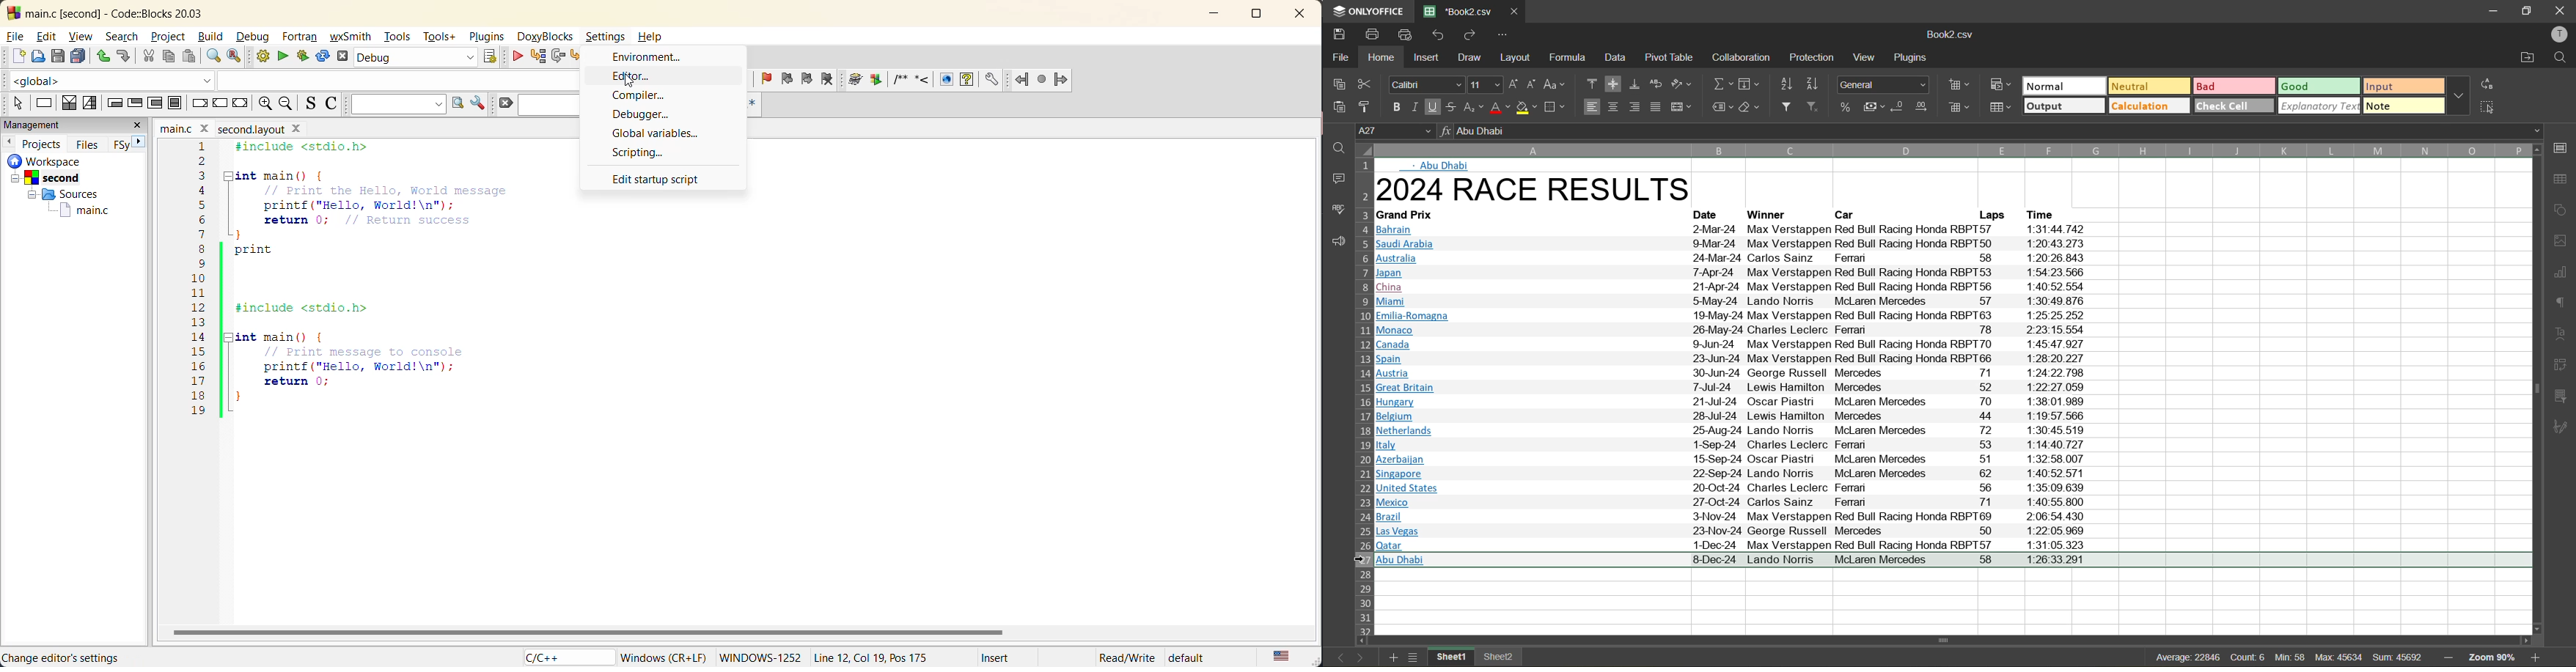  I want to click on text info, so click(1734, 273).